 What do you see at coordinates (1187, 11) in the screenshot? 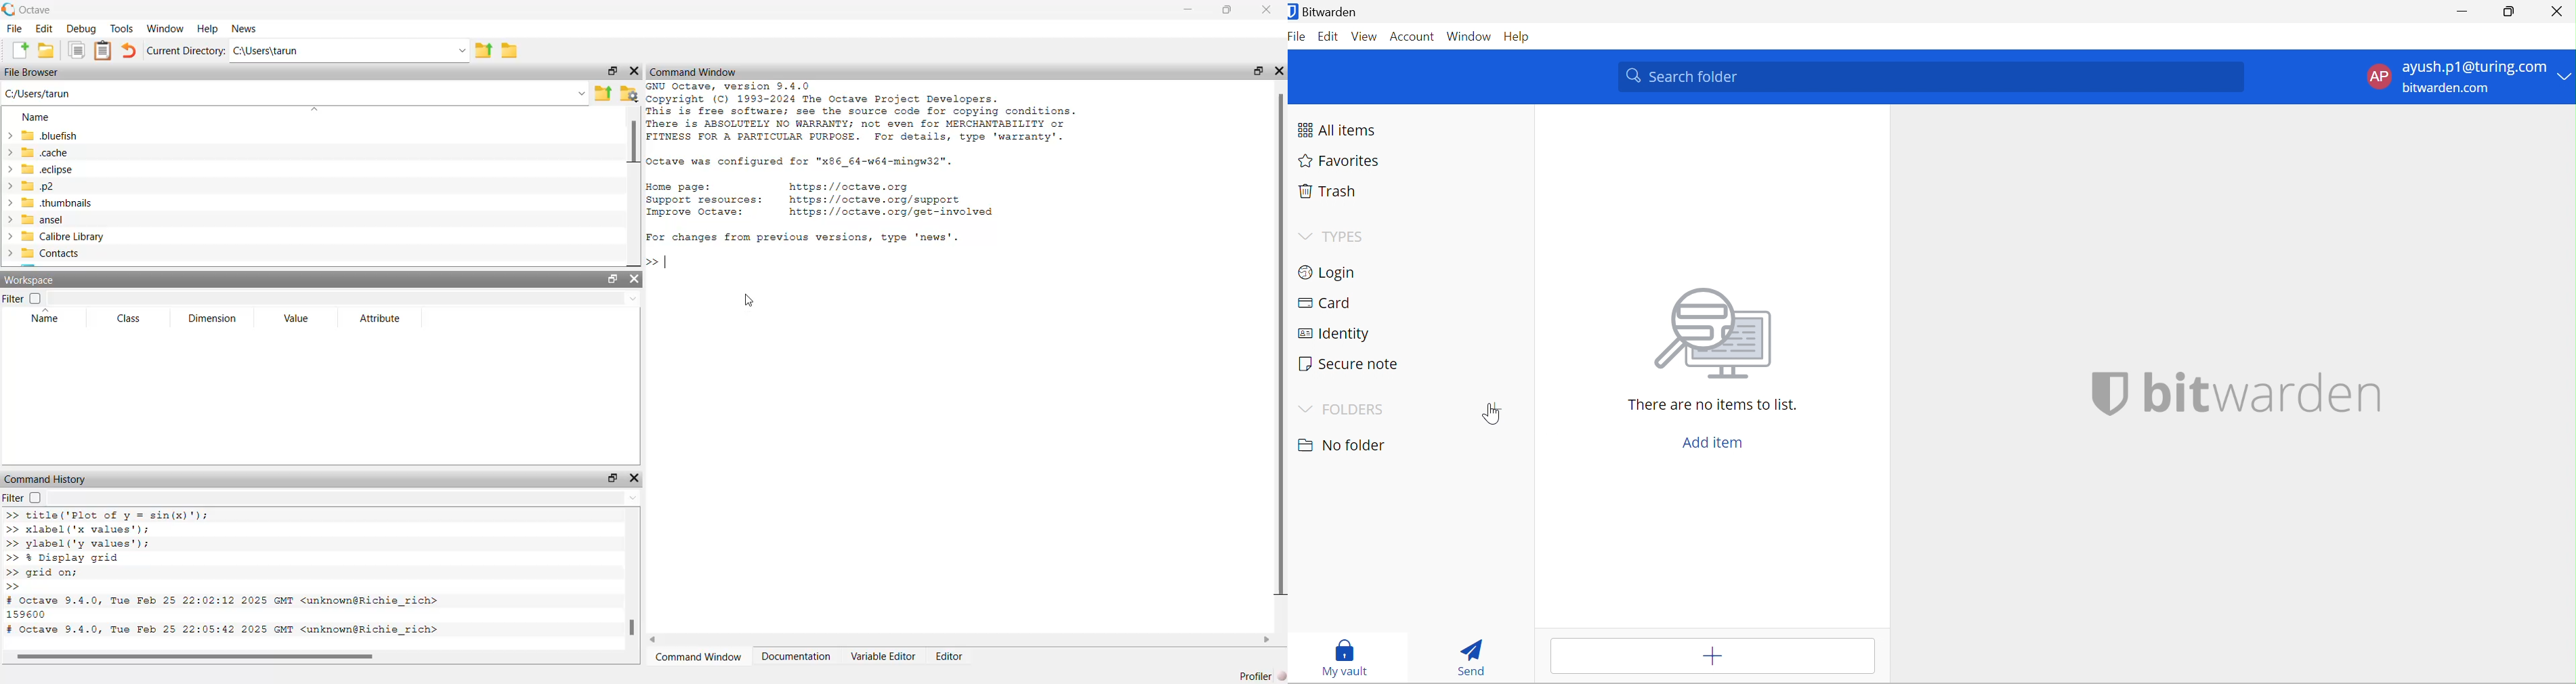
I see `minimize` at bounding box center [1187, 11].